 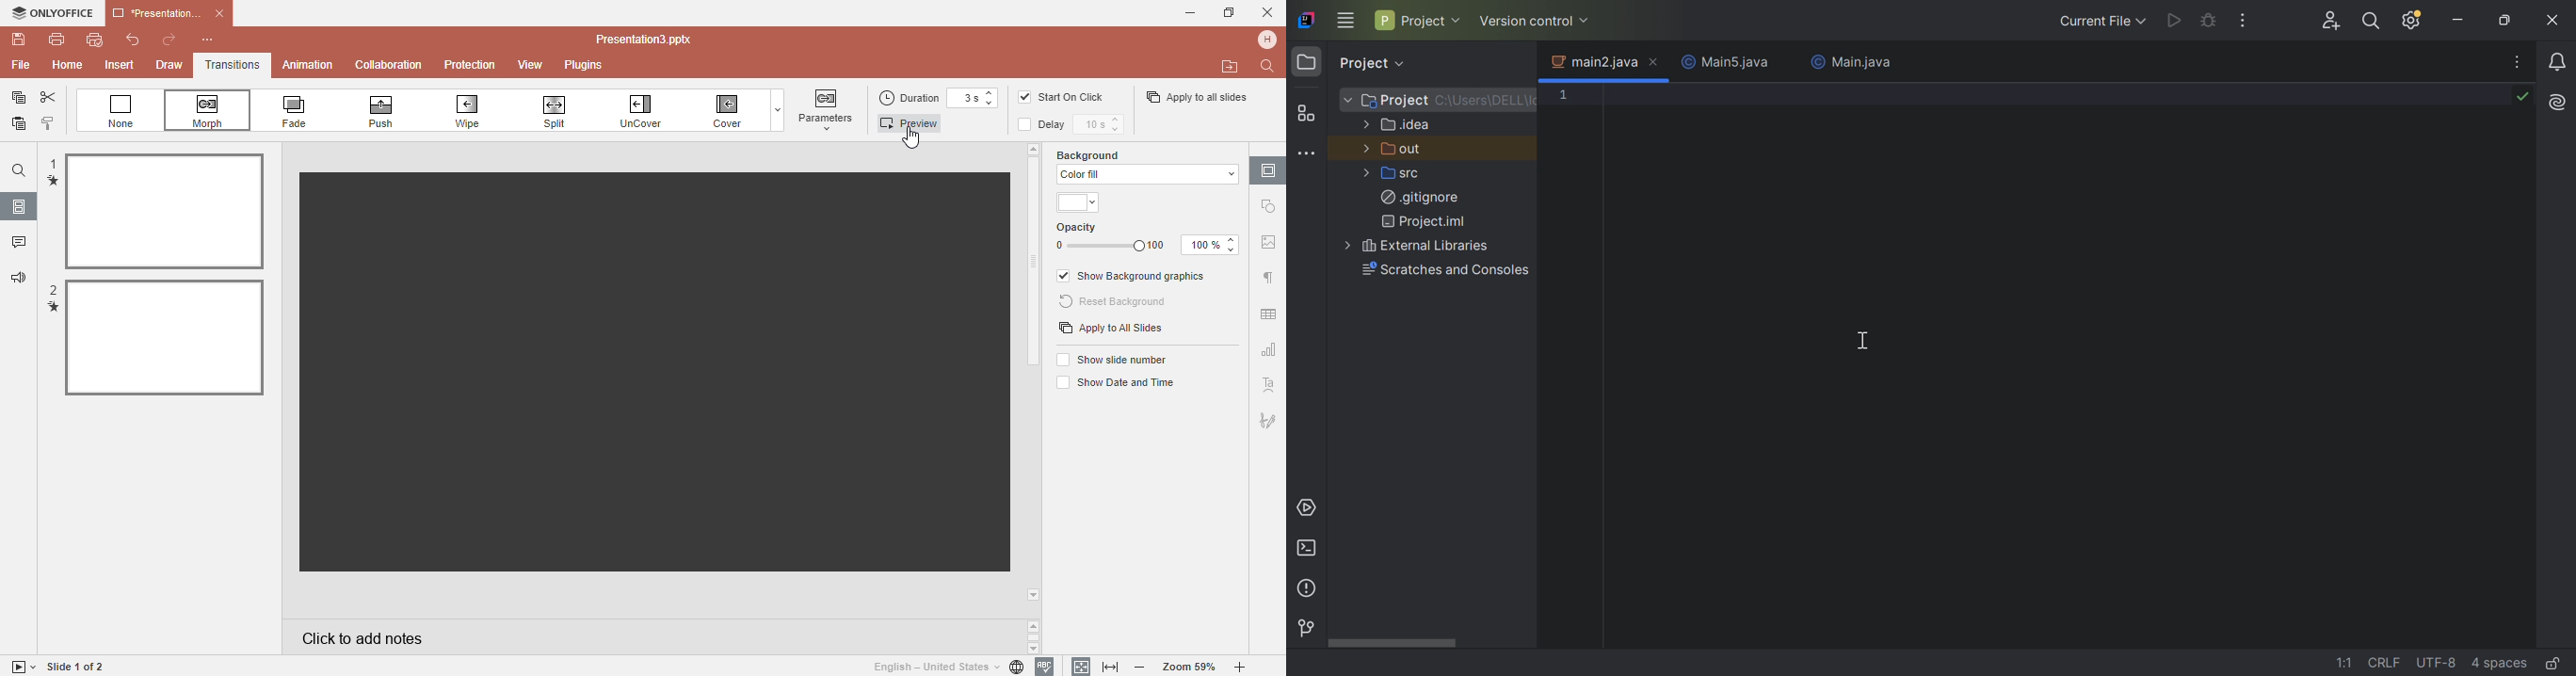 What do you see at coordinates (592, 66) in the screenshot?
I see `Plugins` at bounding box center [592, 66].